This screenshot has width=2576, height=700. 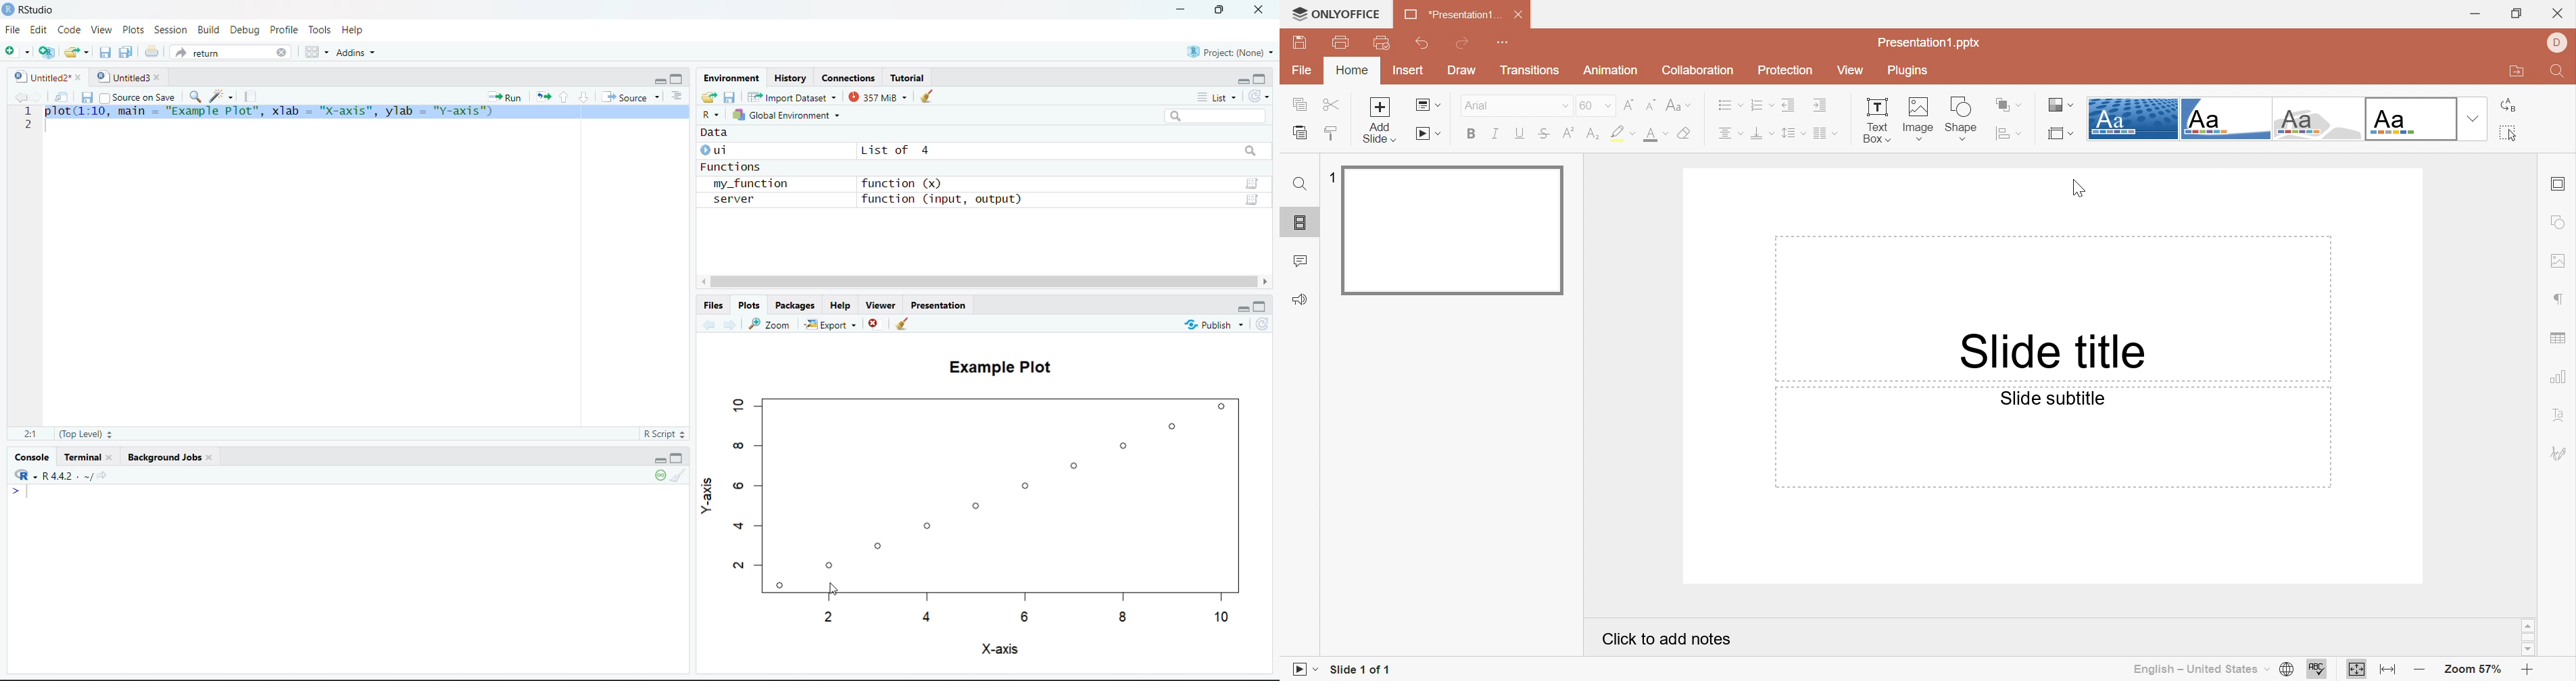 What do you see at coordinates (1410, 70) in the screenshot?
I see `Insert` at bounding box center [1410, 70].